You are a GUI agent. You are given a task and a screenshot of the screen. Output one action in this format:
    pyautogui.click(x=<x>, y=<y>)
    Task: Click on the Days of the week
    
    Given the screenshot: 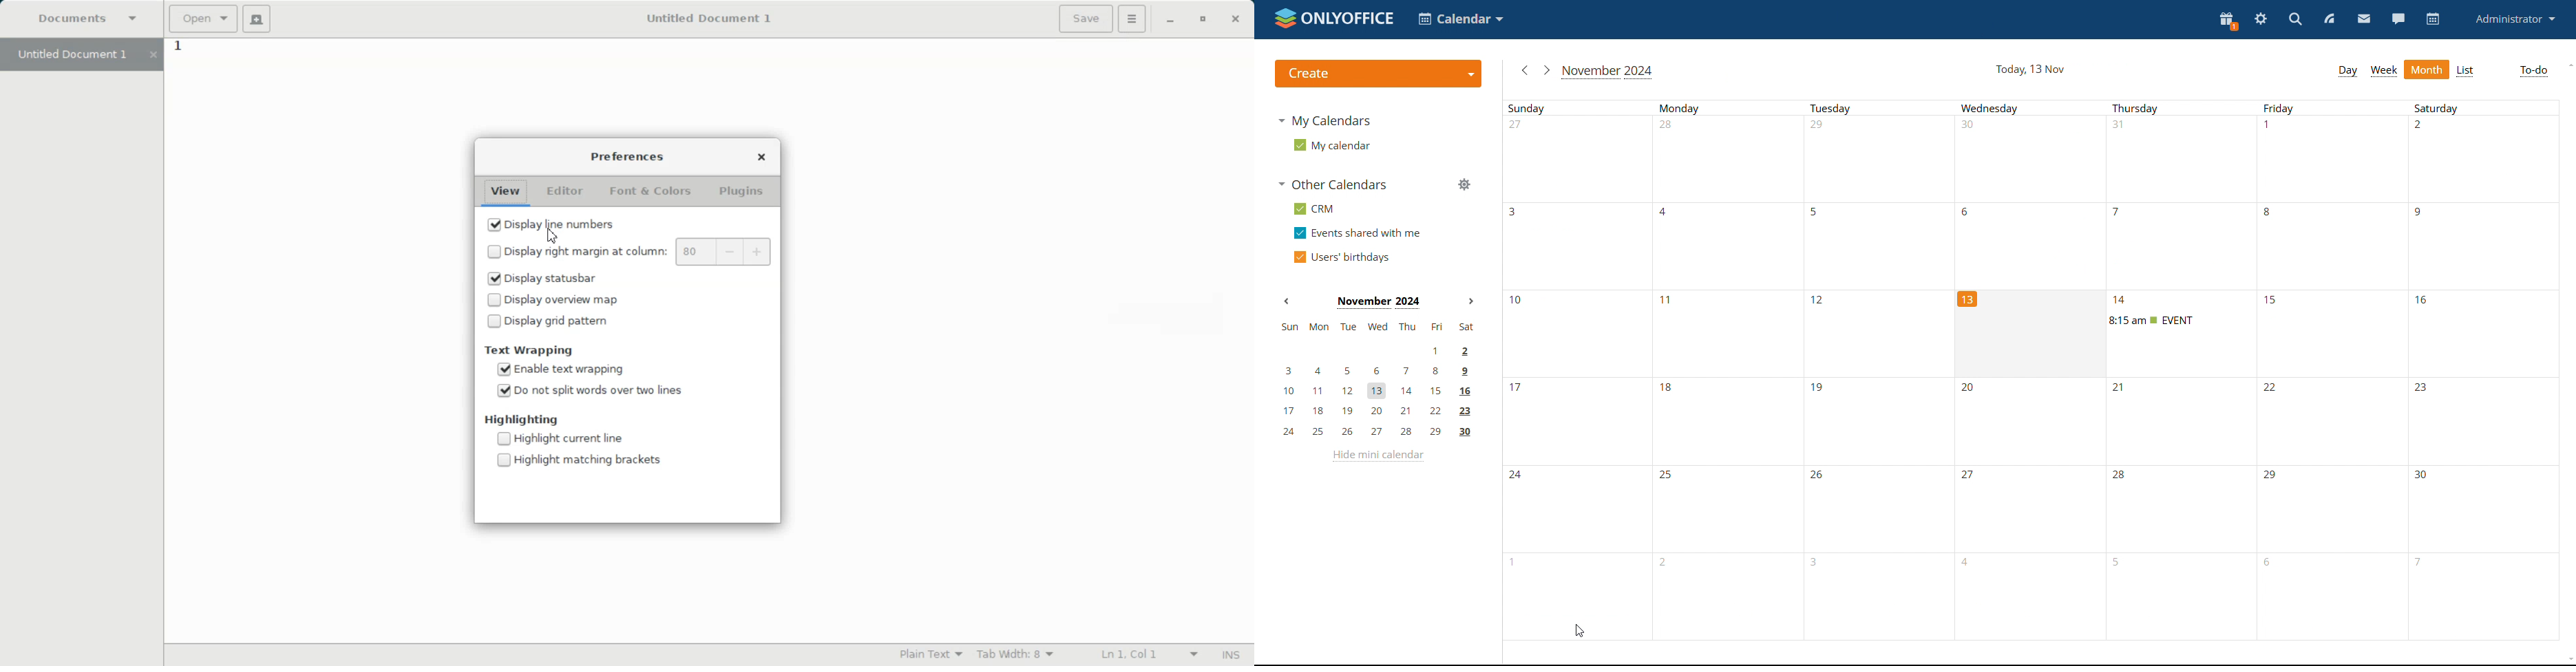 What is the action you would take?
    pyautogui.click(x=2038, y=107)
    